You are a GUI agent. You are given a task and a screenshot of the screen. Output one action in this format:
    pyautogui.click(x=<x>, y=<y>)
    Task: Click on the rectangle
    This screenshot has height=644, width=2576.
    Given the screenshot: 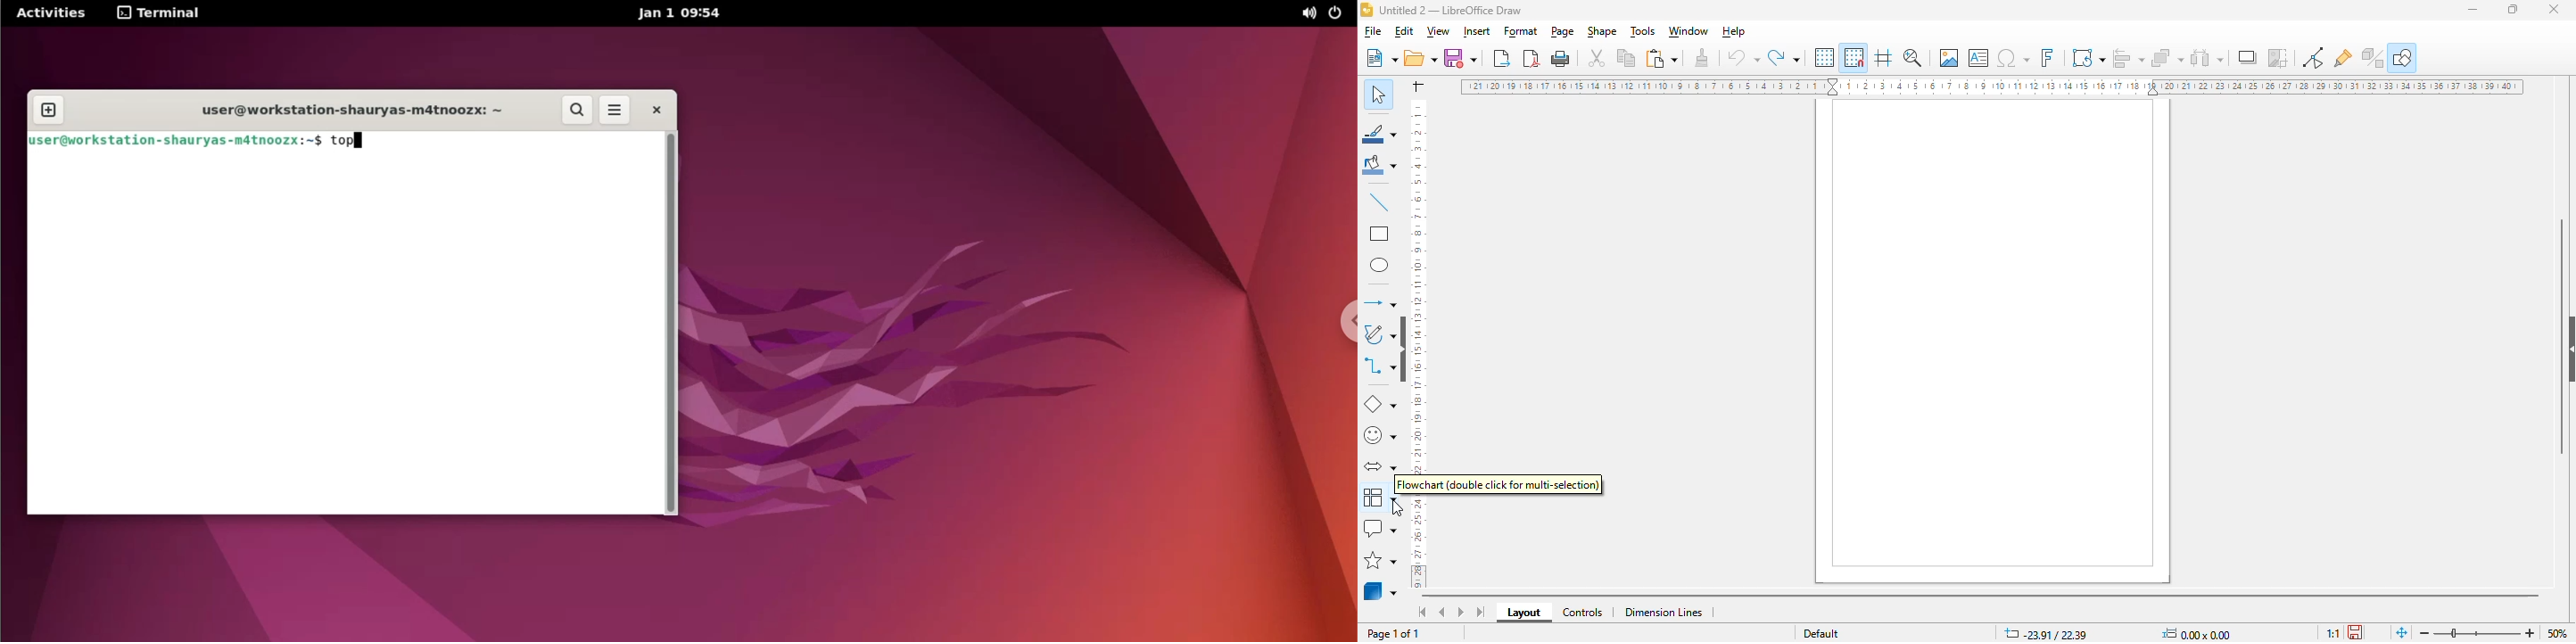 What is the action you would take?
    pyautogui.click(x=1381, y=235)
    